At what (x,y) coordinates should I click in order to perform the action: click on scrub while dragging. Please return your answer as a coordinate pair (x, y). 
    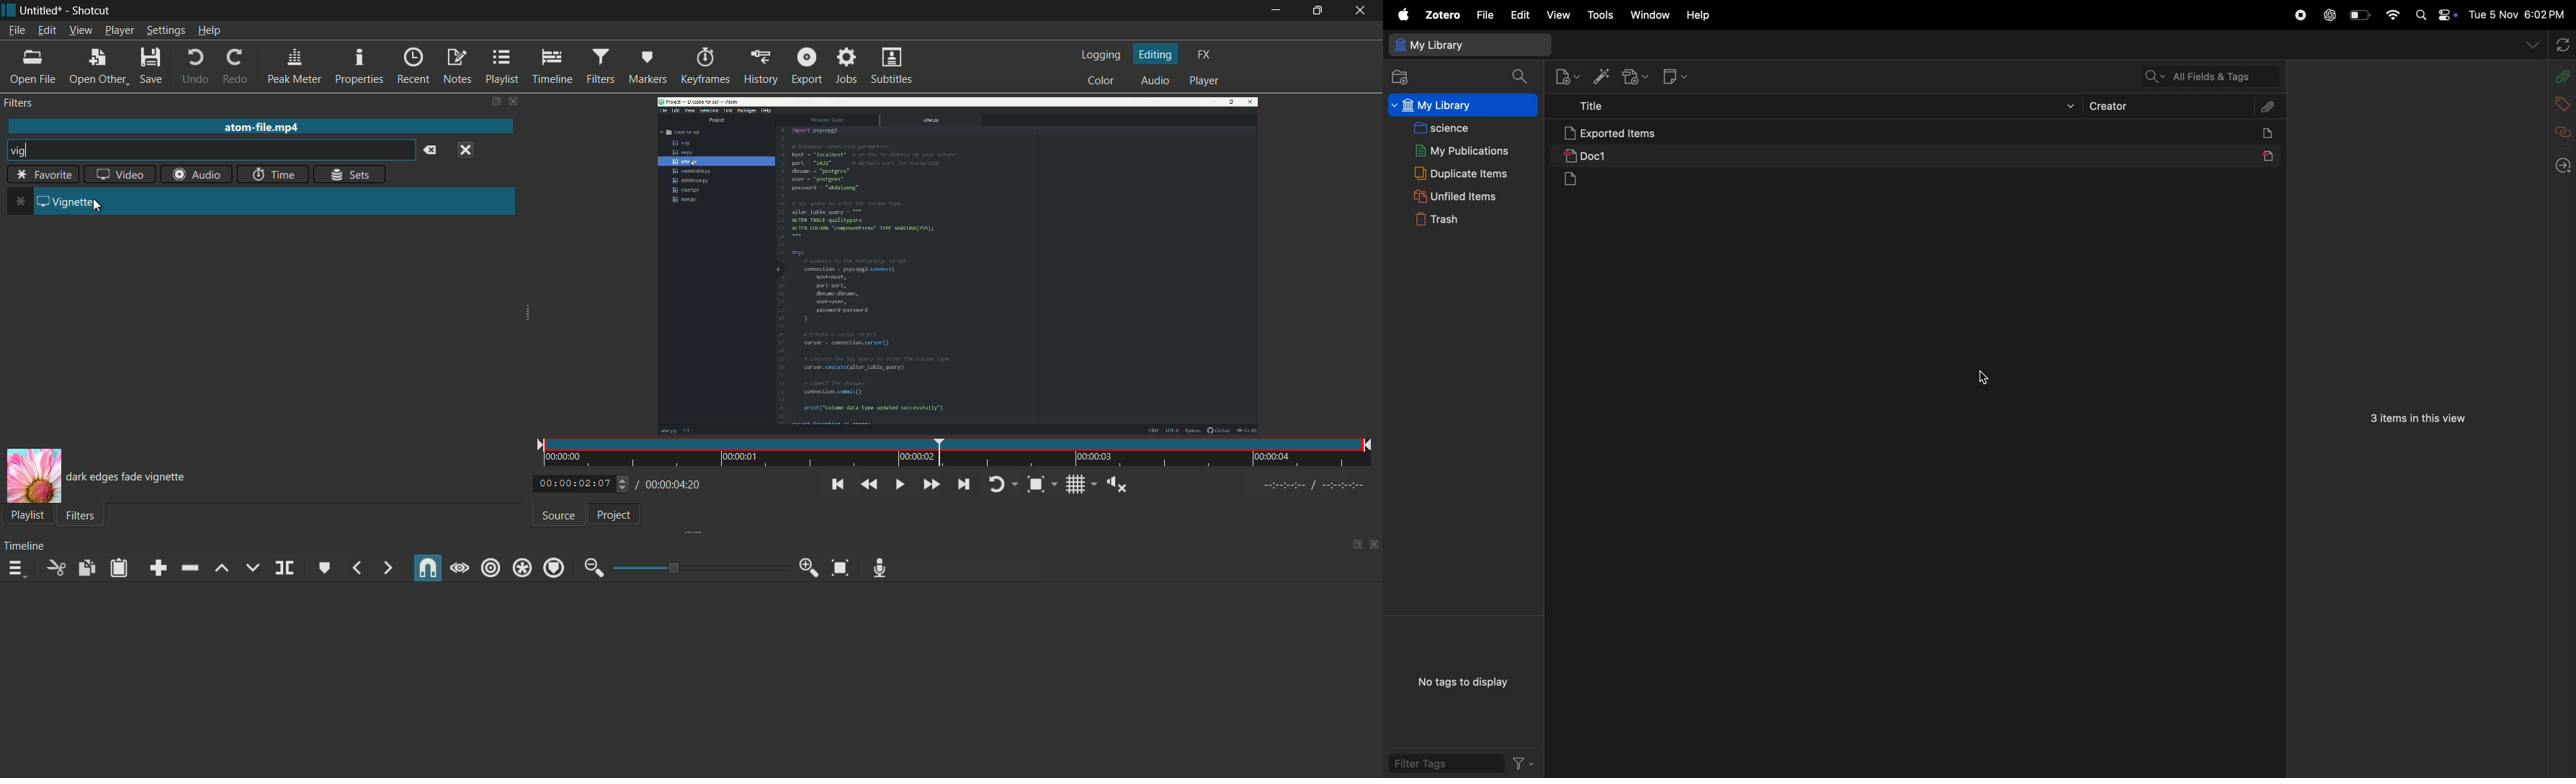
    Looking at the image, I should click on (460, 568).